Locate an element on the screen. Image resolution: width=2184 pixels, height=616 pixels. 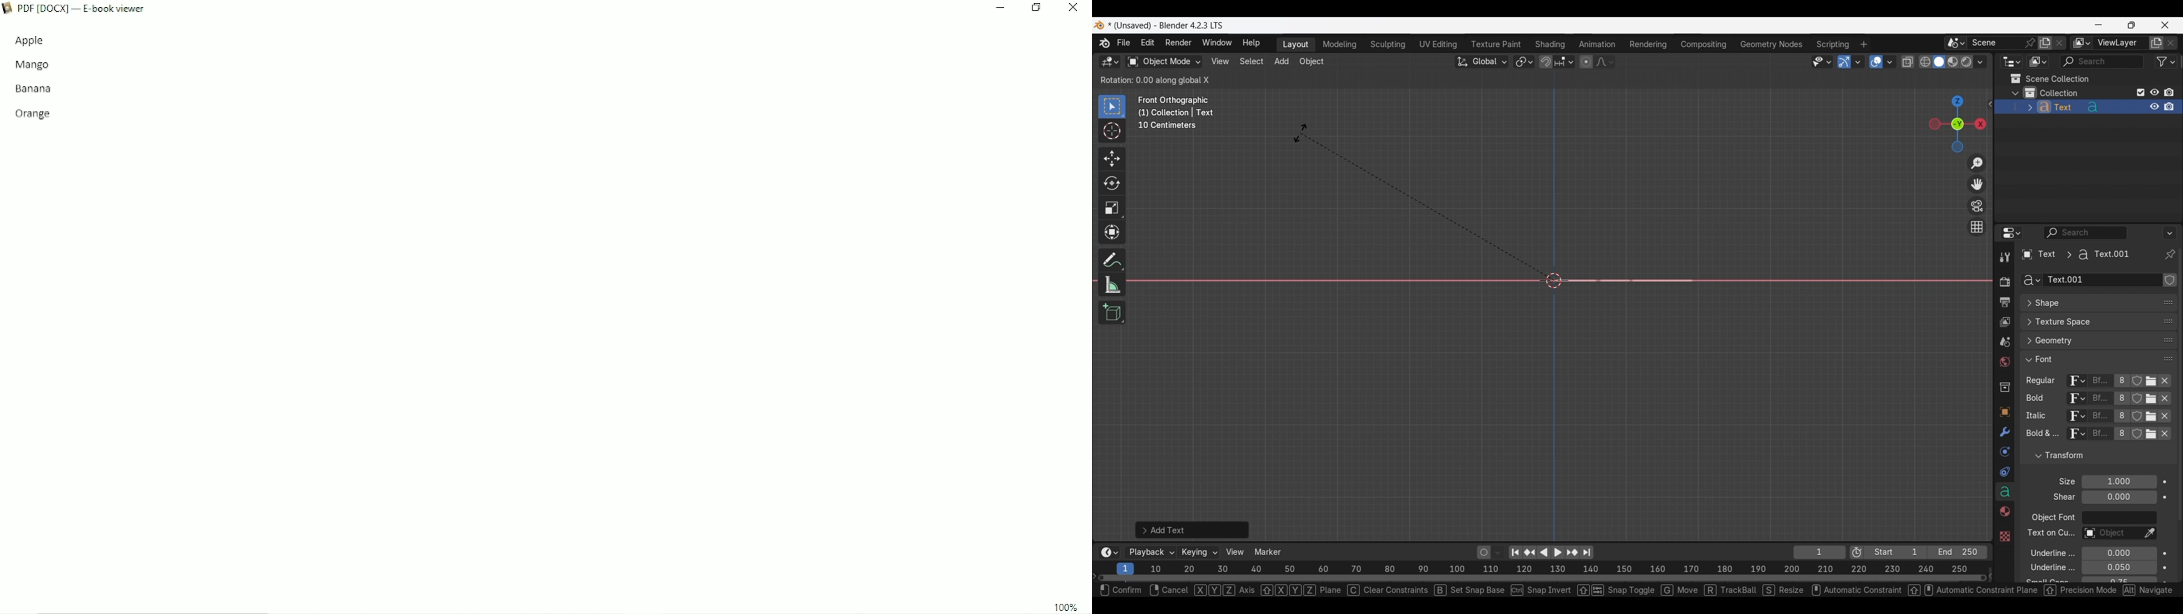
underline is located at coordinates (2046, 553).